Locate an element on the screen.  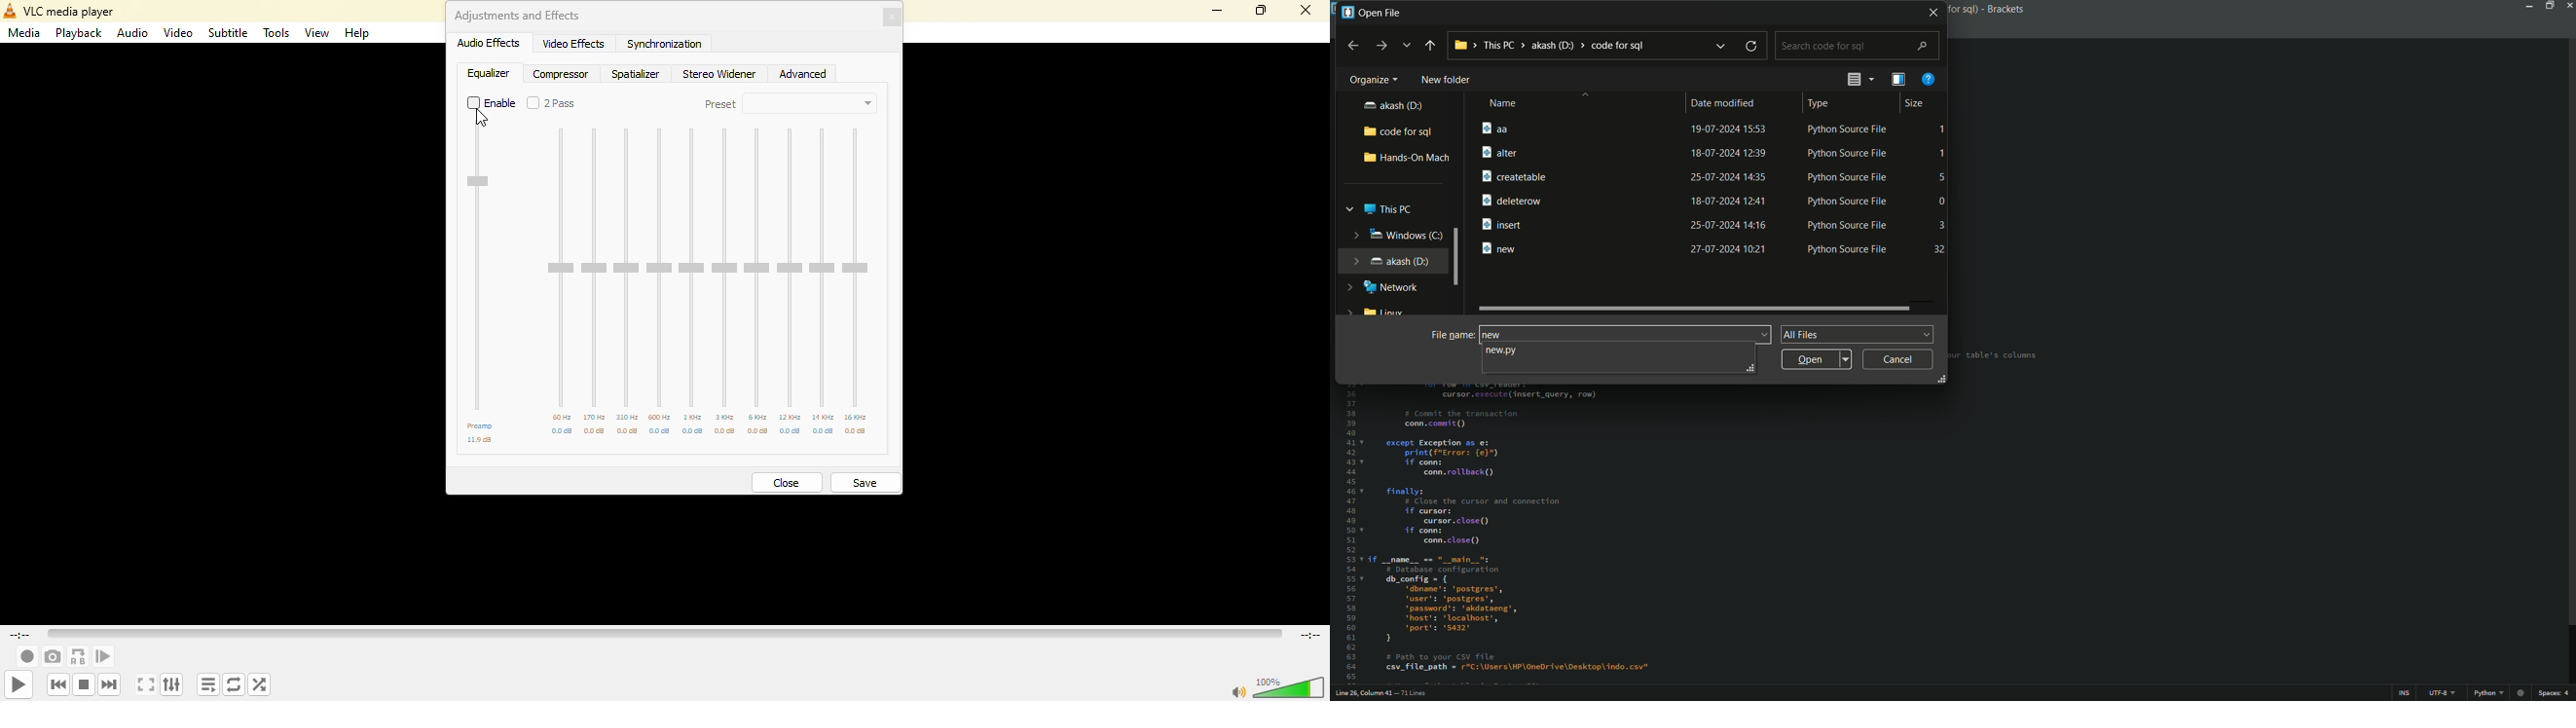
16 khz is located at coordinates (861, 417).